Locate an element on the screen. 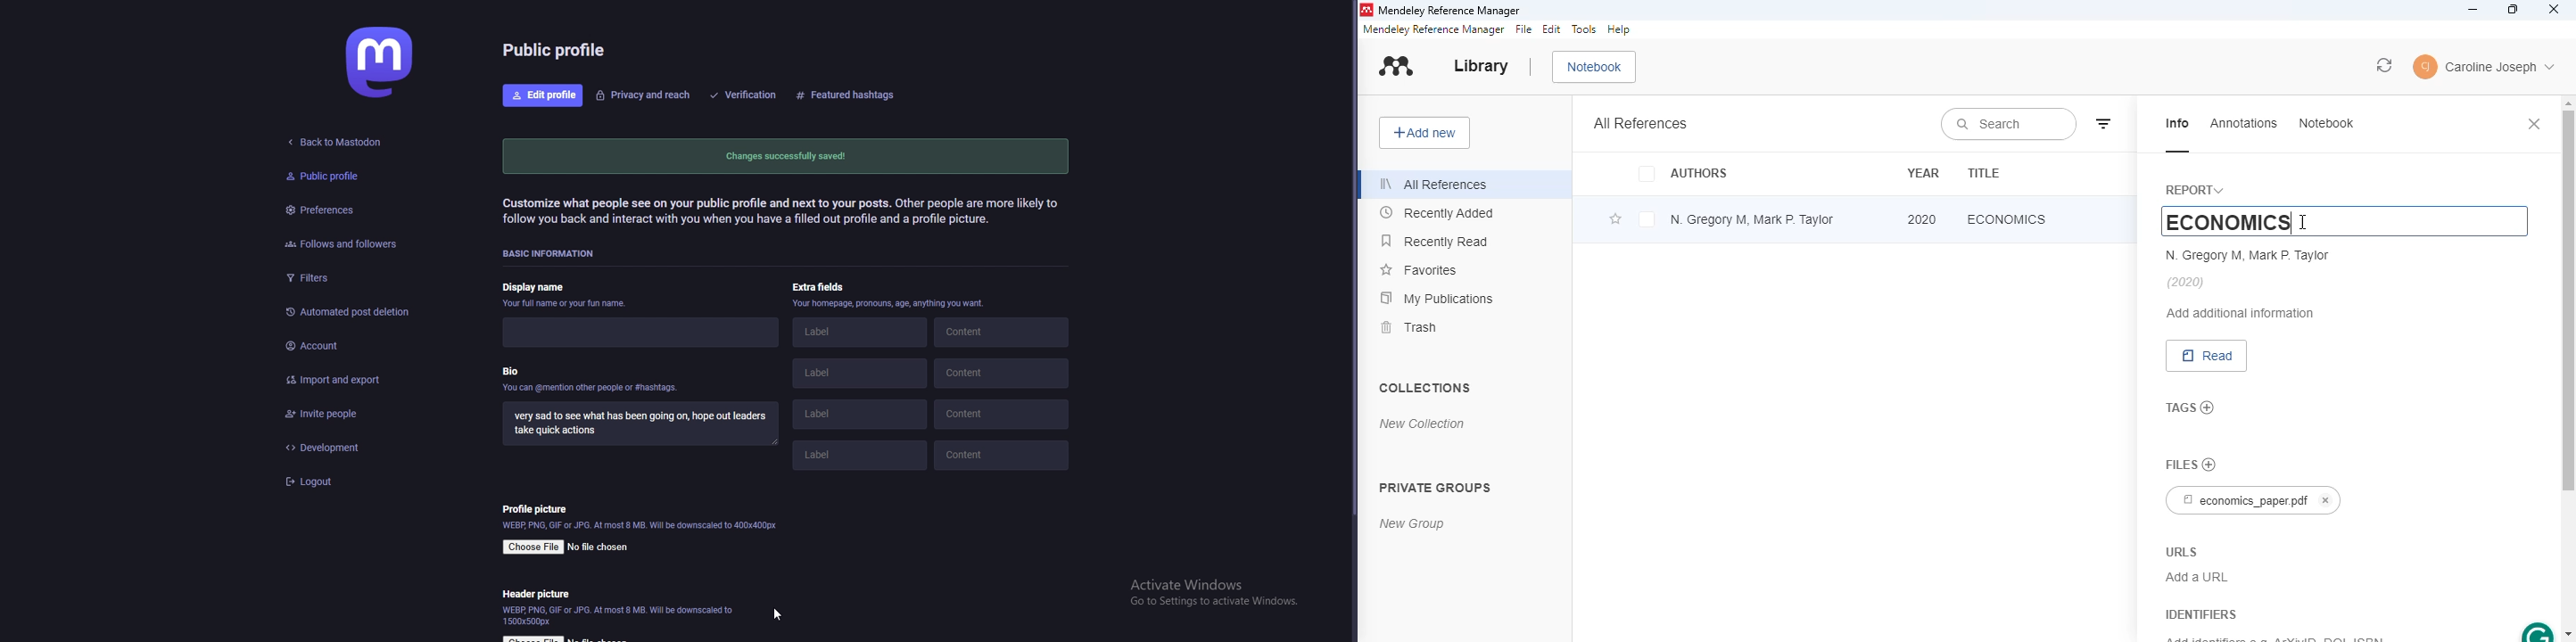 The width and height of the screenshot is (2576, 644). minimize is located at coordinates (2474, 10).